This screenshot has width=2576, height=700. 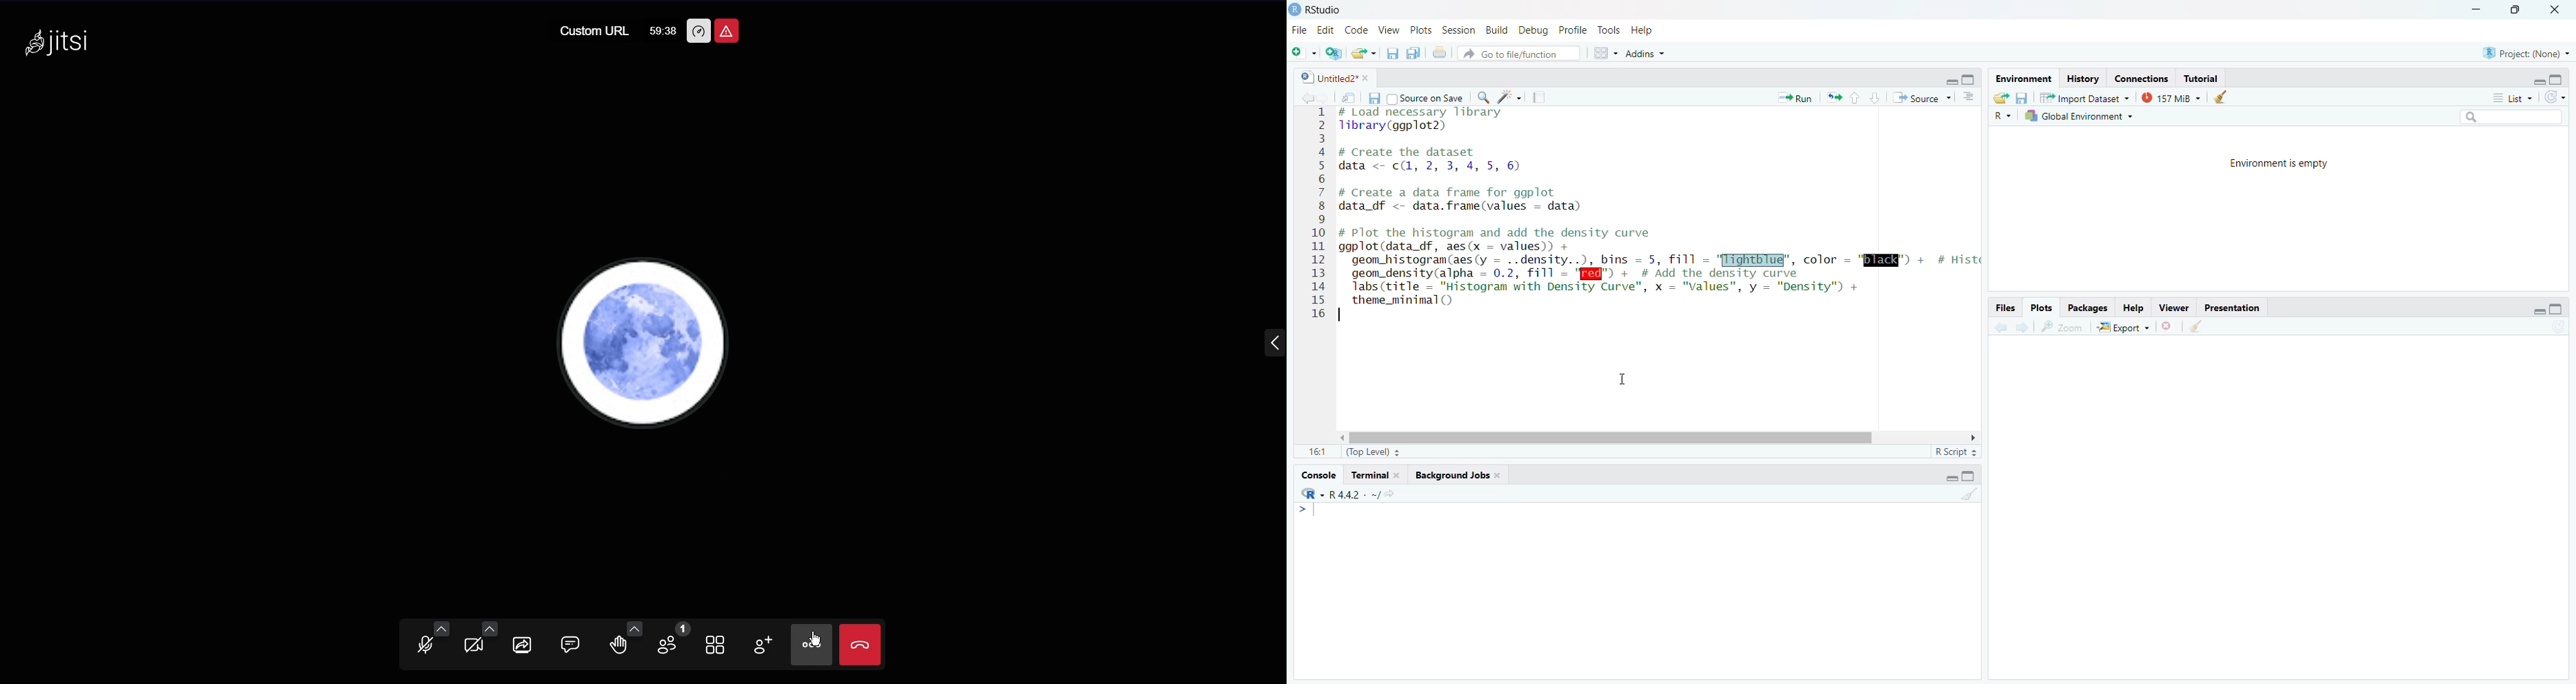 I want to click on save all open documents, so click(x=1412, y=53).